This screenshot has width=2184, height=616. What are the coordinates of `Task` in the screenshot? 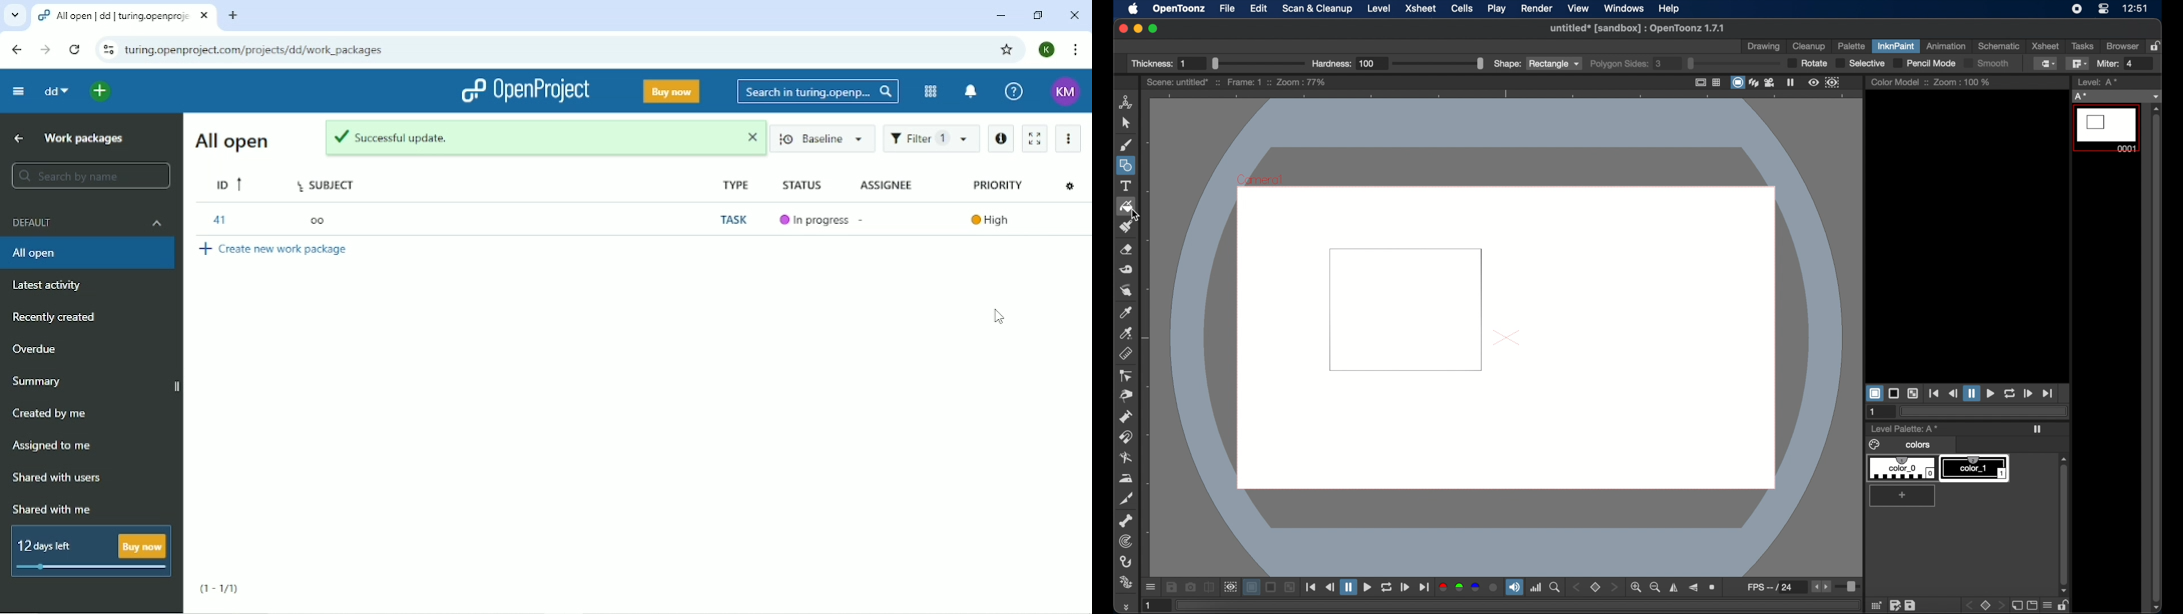 It's located at (736, 219).